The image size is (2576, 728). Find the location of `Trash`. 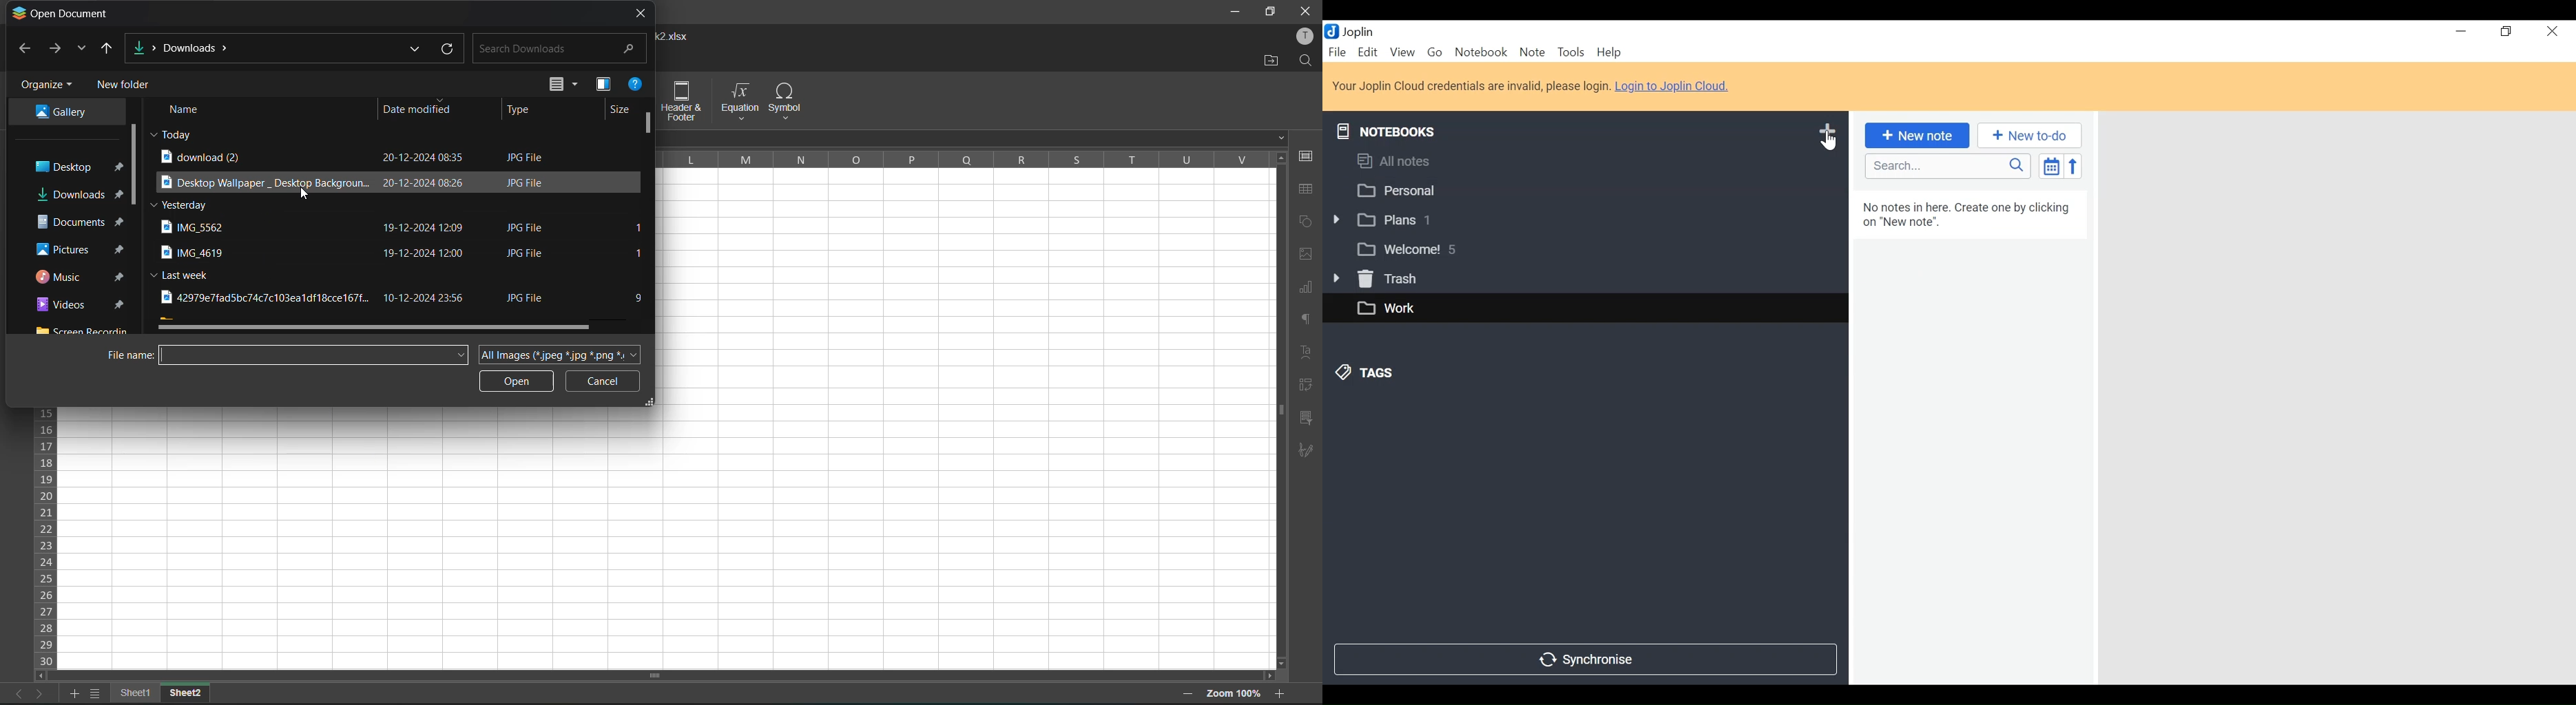

Trash is located at coordinates (1373, 279).